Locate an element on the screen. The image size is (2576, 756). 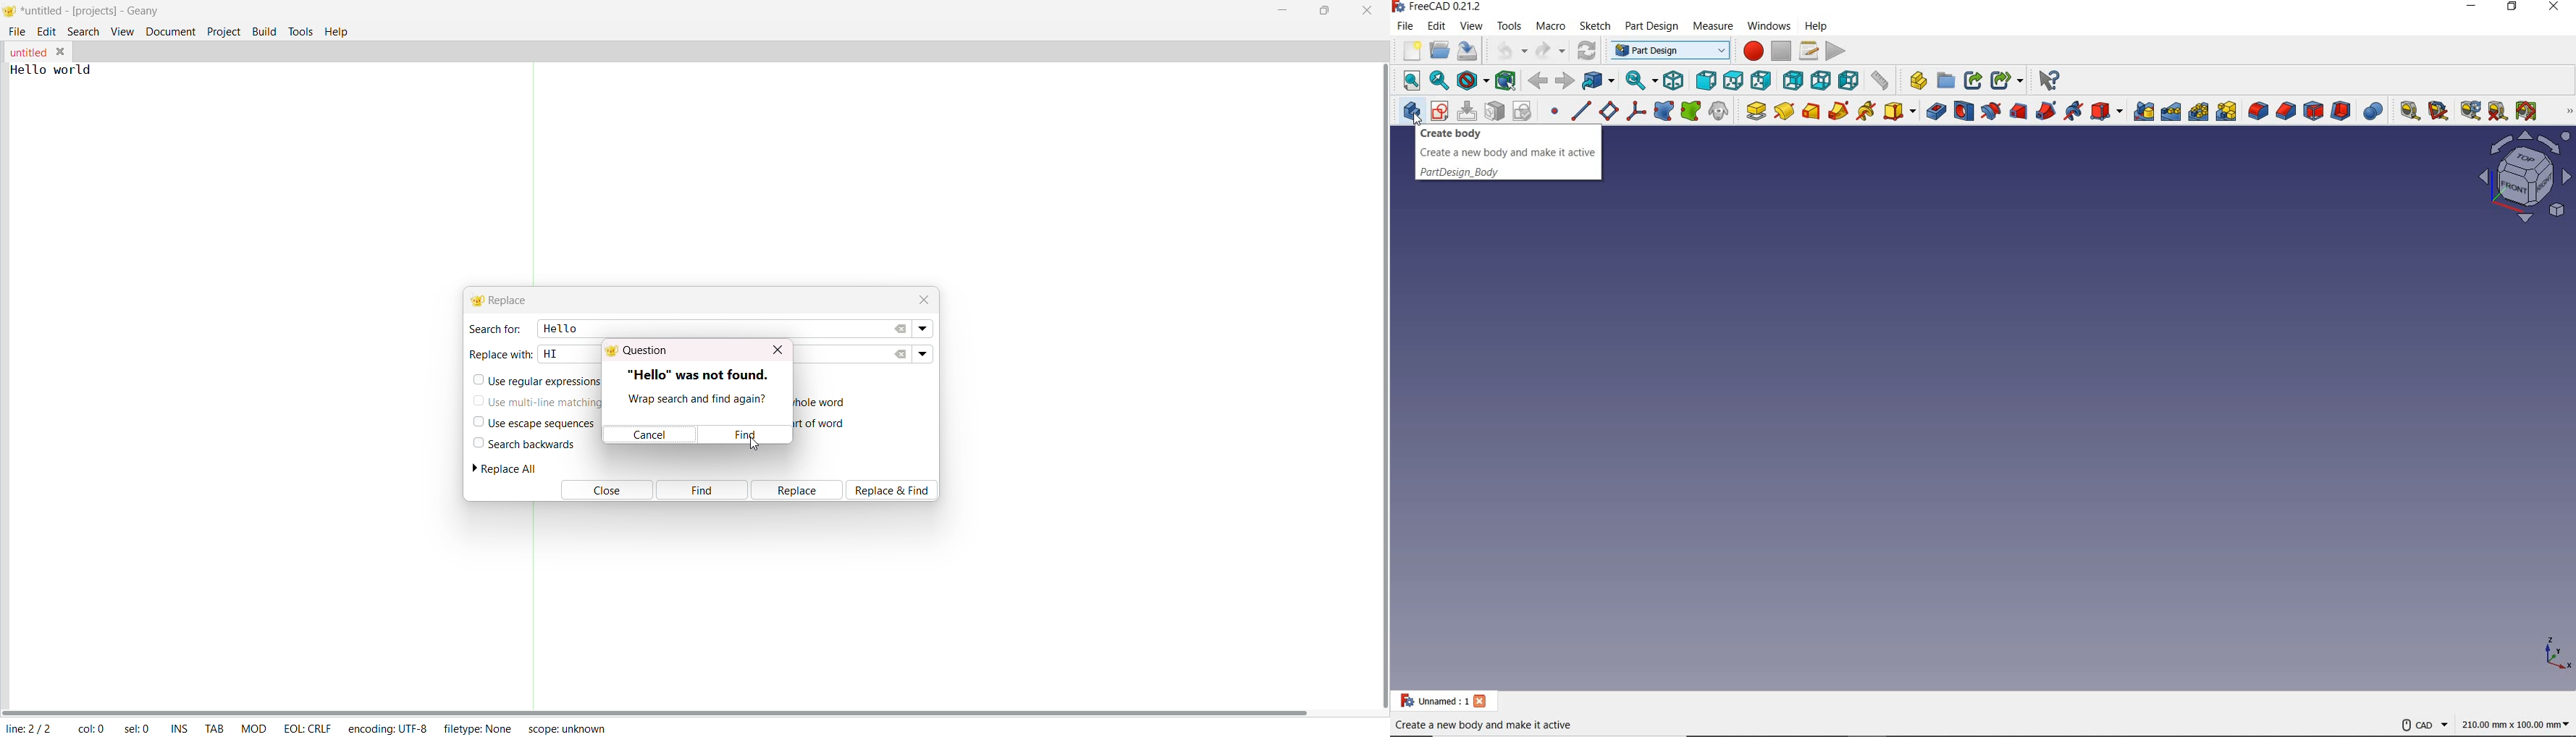
front is located at coordinates (1705, 80).